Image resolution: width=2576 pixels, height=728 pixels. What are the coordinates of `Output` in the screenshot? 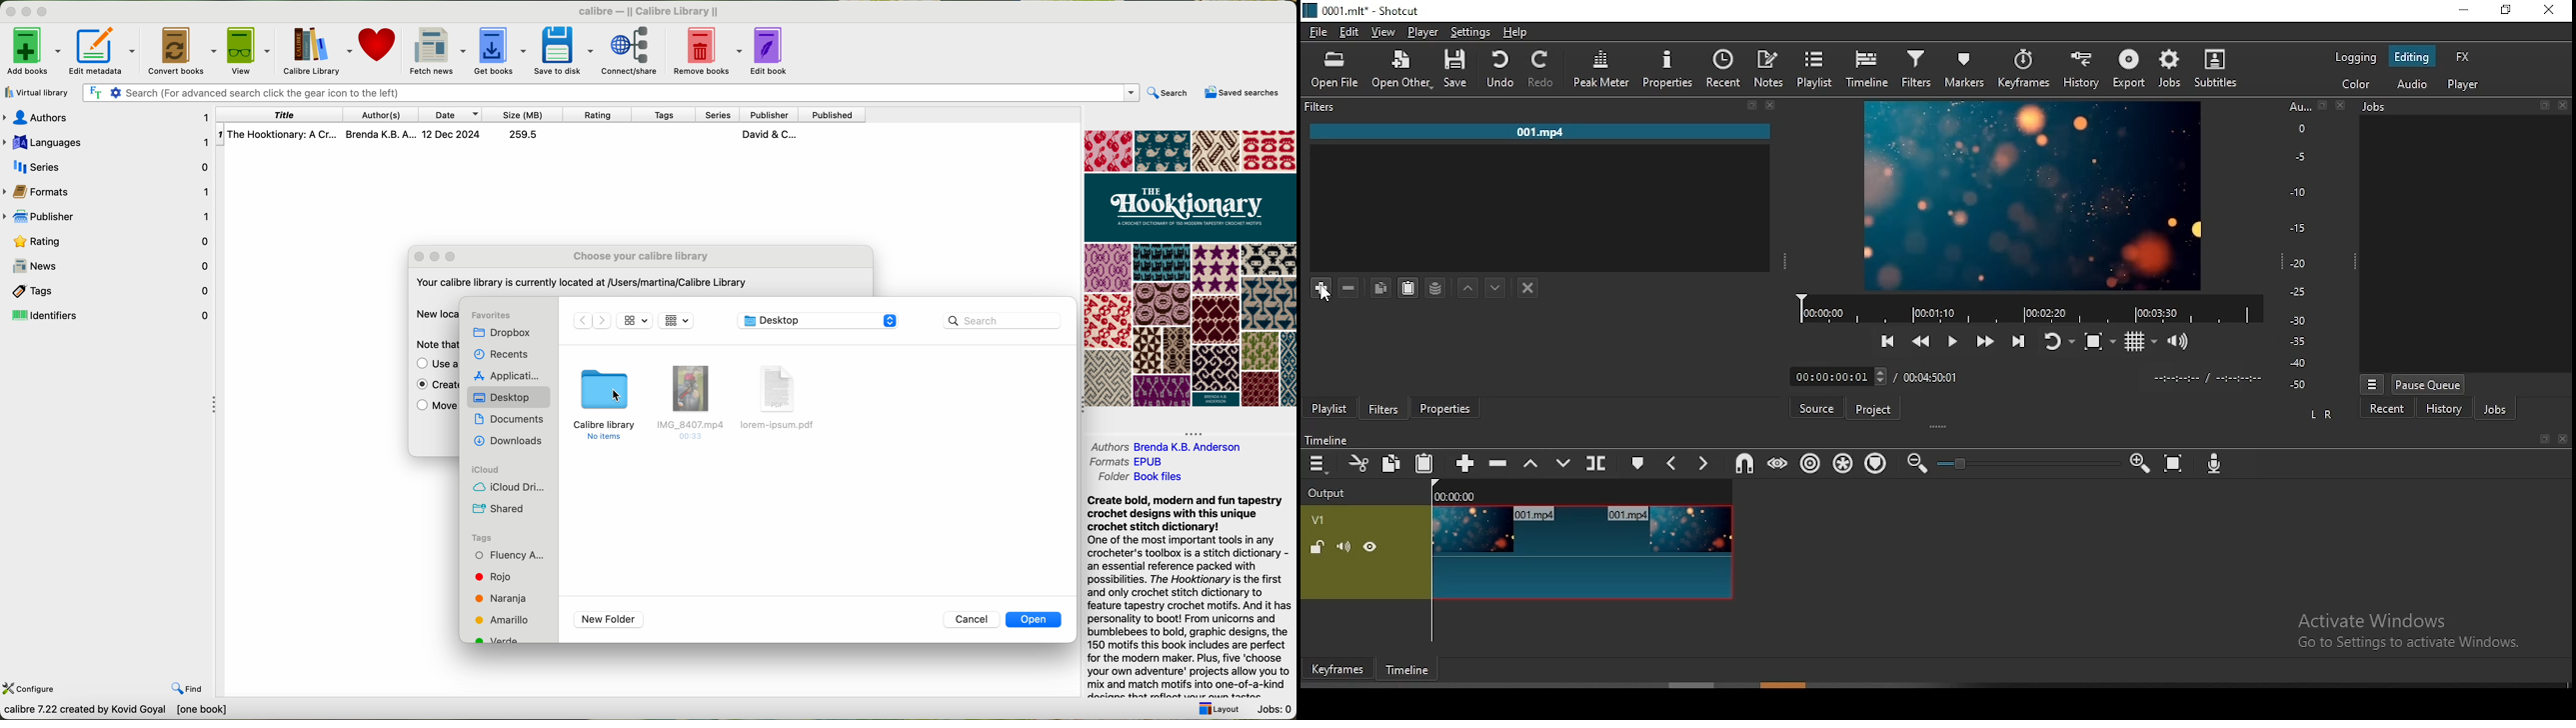 It's located at (1330, 493).